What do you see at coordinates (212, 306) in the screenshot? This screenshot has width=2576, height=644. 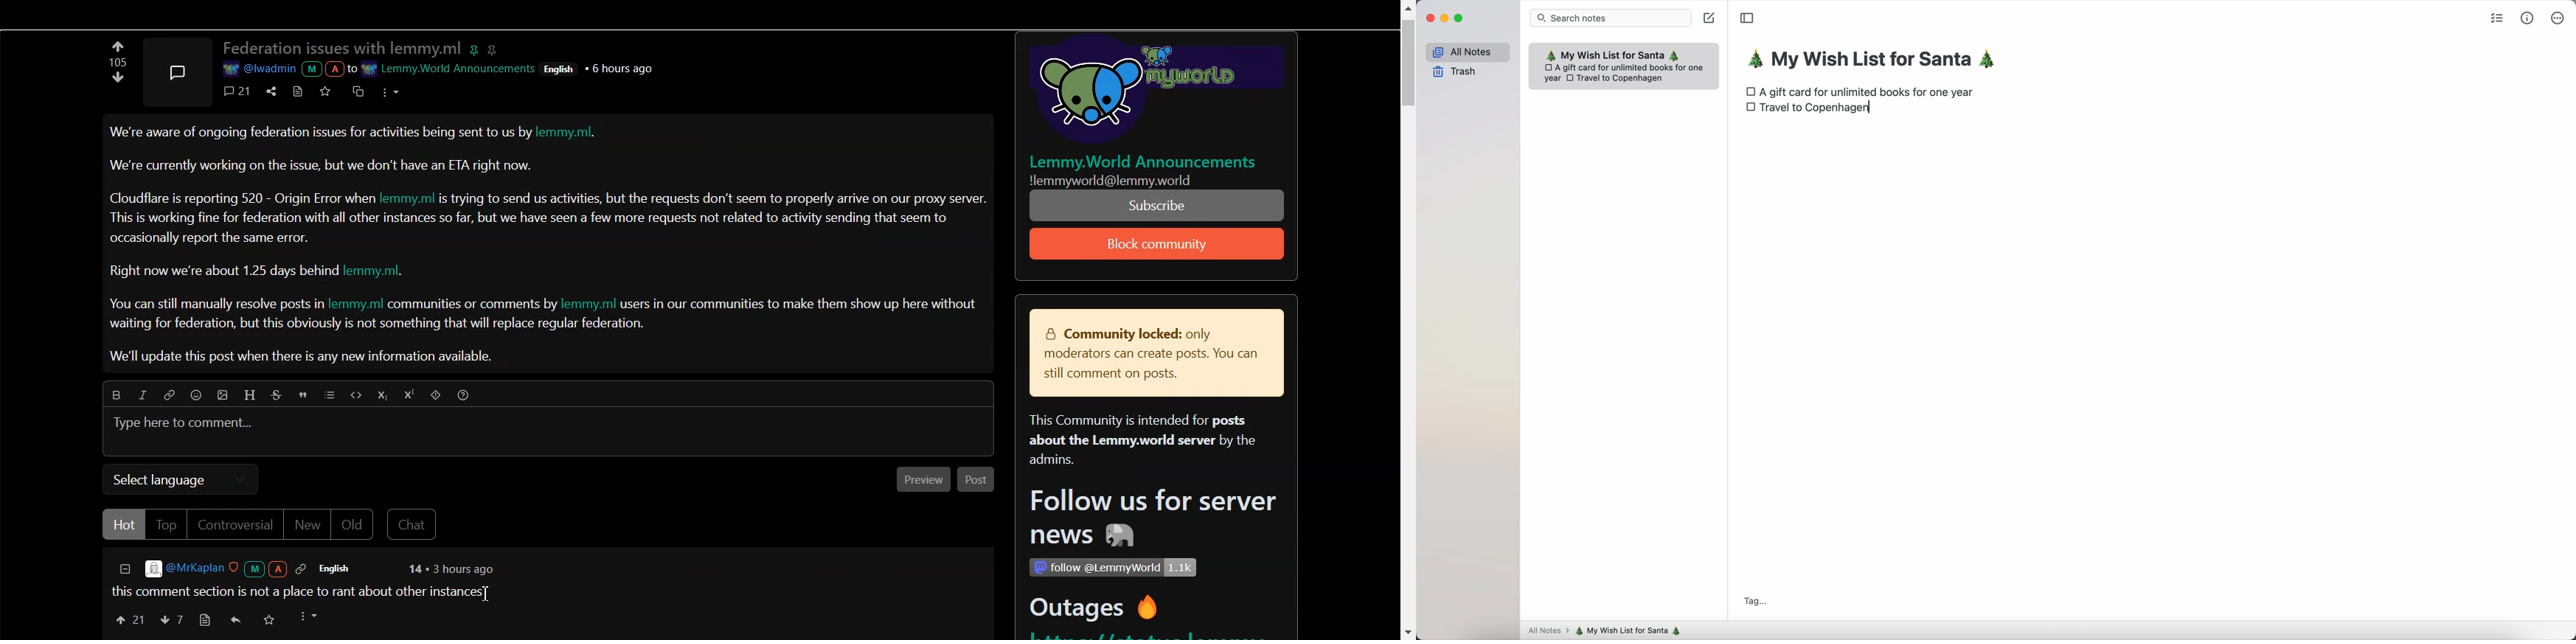 I see `You can still manually resolve posts in` at bounding box center [212, 306].